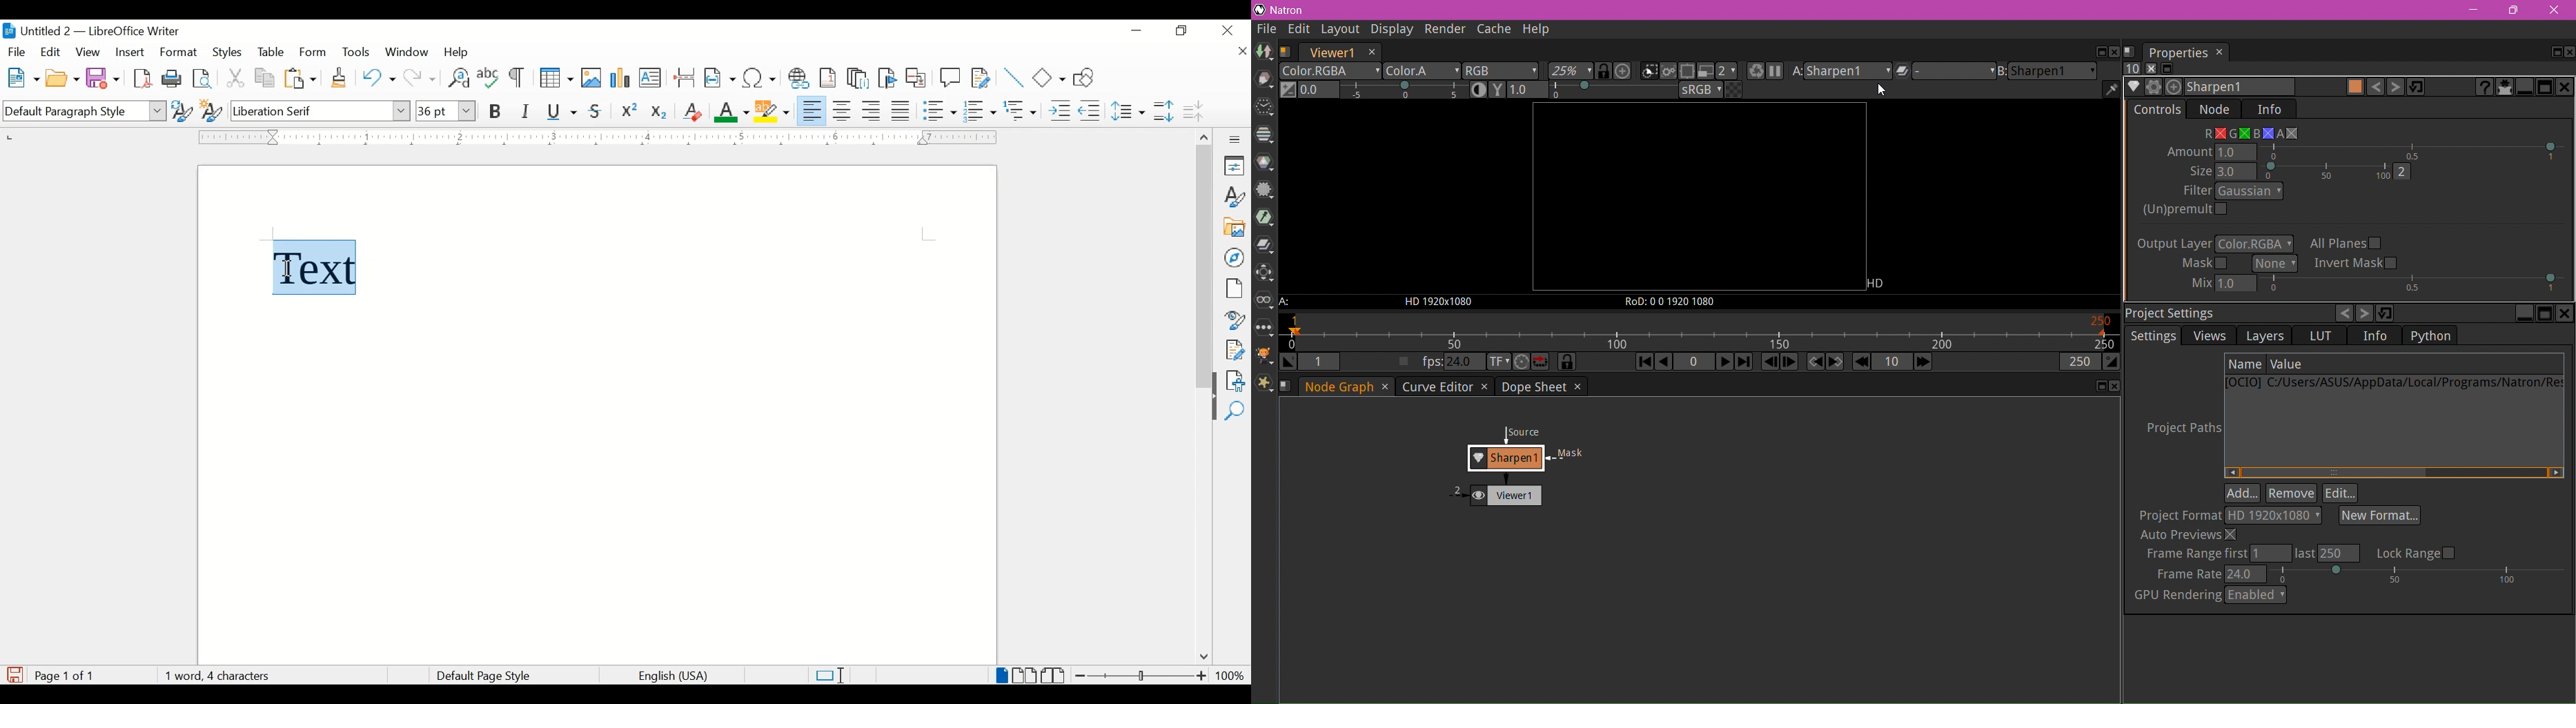  What do you see at coordinates (458, 78) in the screenshot?
I see `find and replace` at bounding box center [458, 78].